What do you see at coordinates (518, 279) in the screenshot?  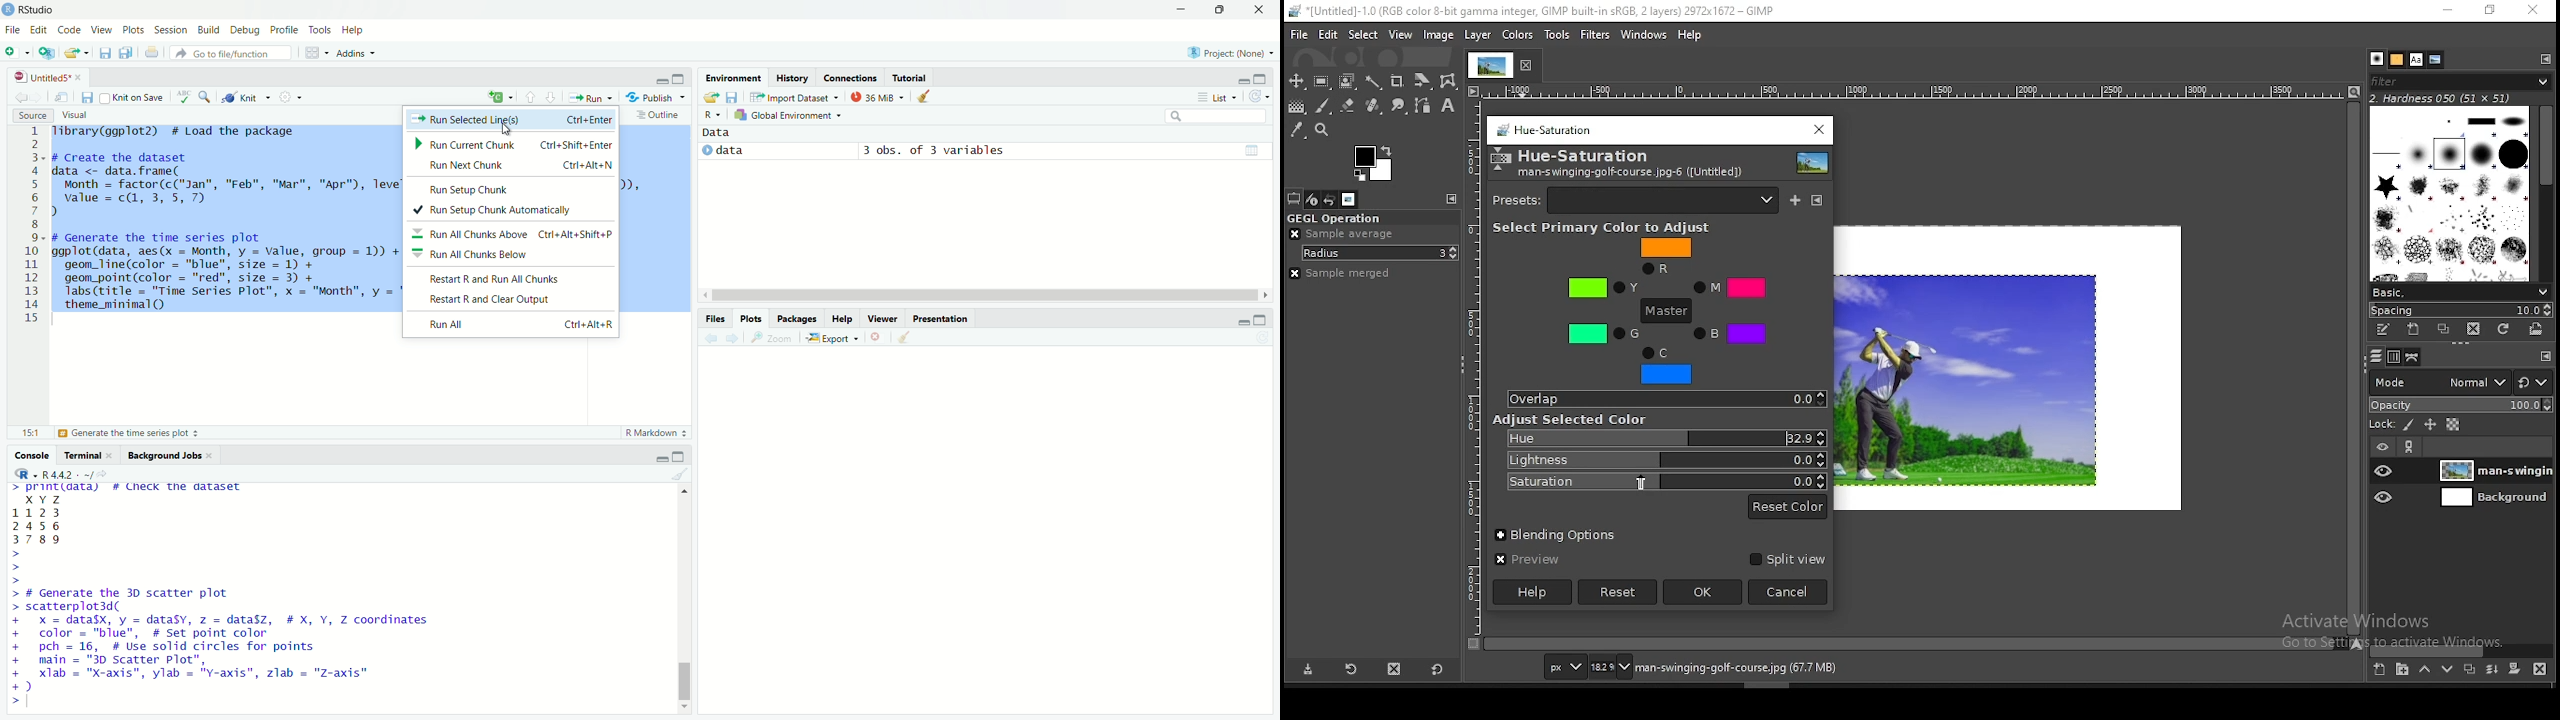 I see `Restart R and Run All Chunks` at bounding box center [518, 279].